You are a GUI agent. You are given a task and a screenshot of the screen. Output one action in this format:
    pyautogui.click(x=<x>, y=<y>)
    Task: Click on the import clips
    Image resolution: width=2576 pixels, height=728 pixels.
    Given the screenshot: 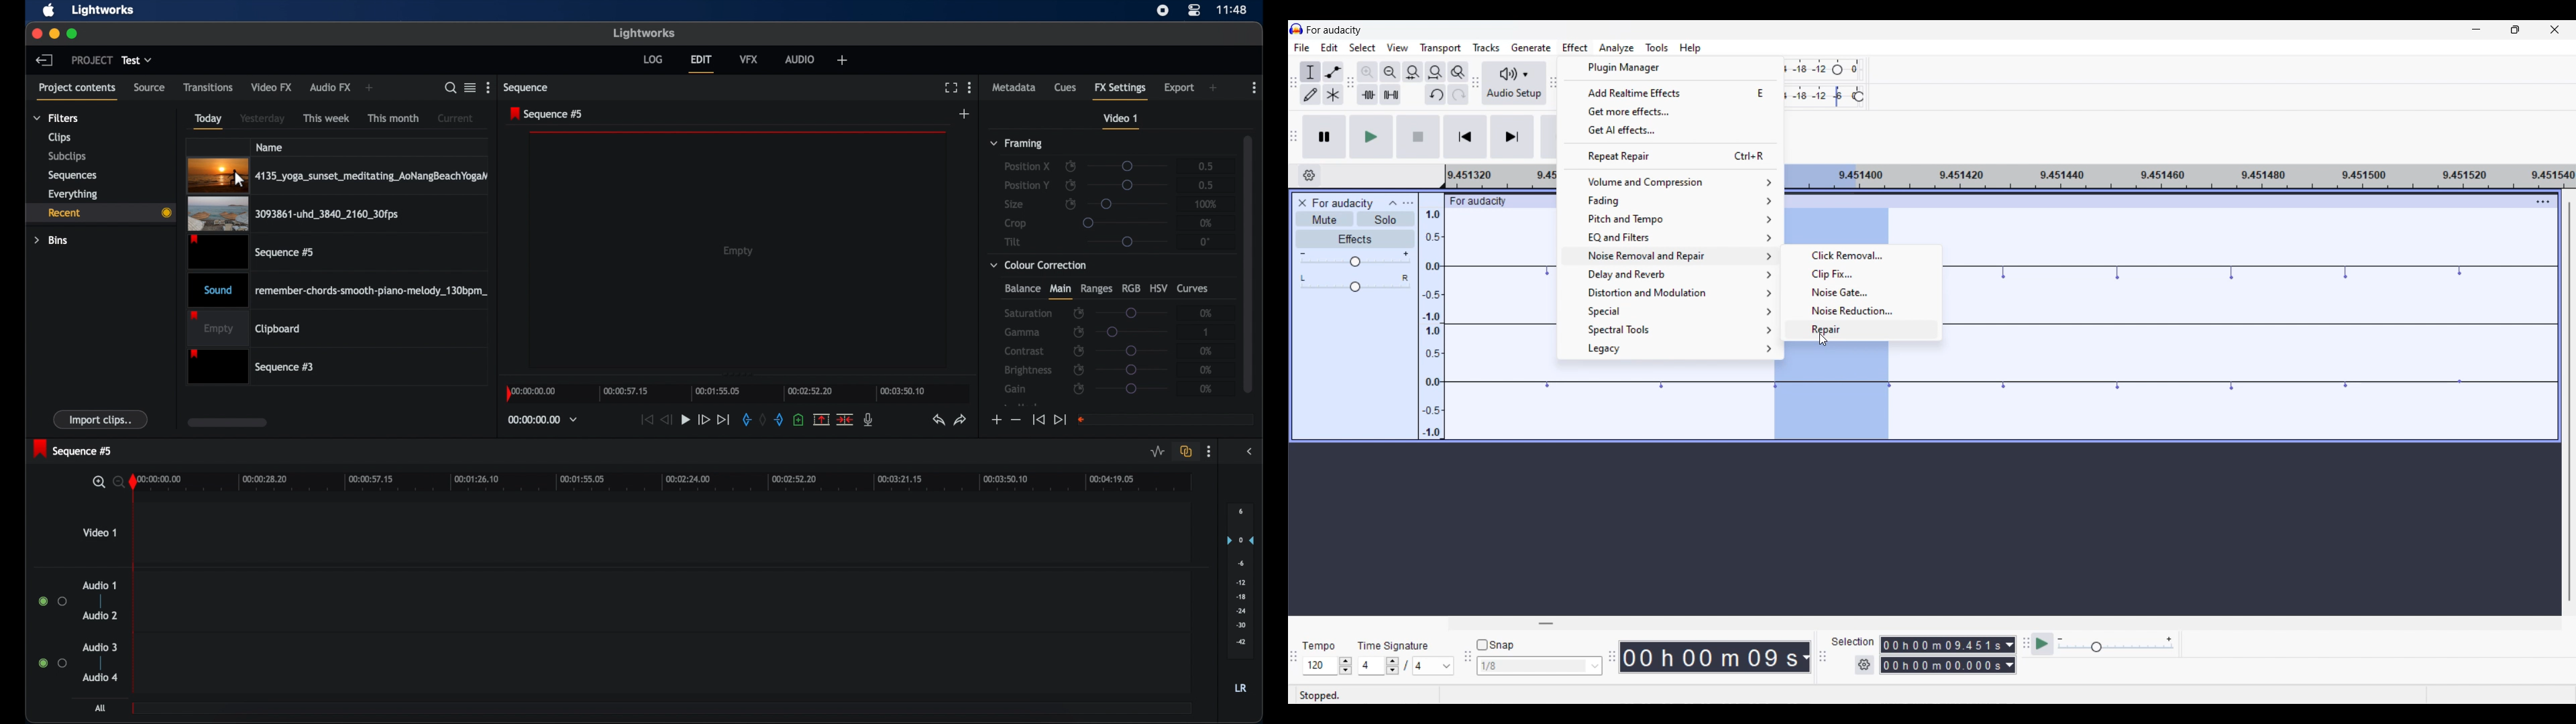 What is the action you would take?
    pyautogui.click(x=101, y=420)
    